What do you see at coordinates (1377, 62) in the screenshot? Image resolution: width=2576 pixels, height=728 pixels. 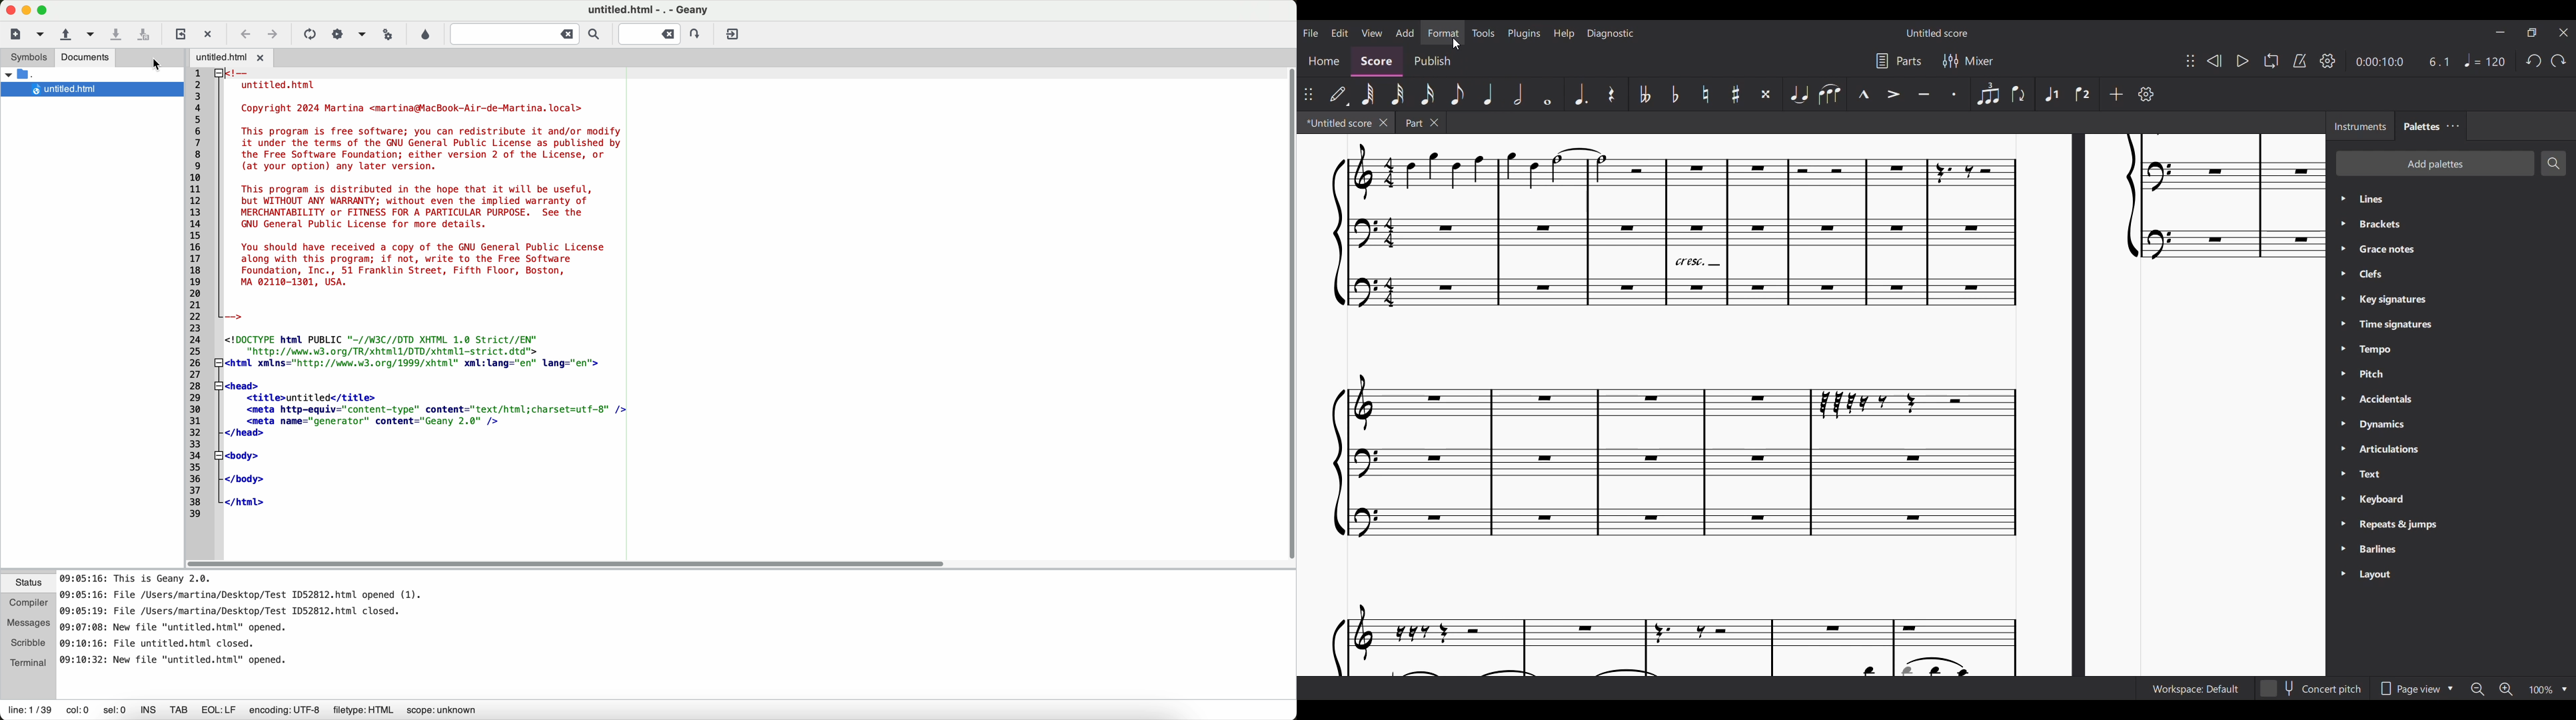 I see `Score, current section highlighted` at bounding box center [1377, 62].